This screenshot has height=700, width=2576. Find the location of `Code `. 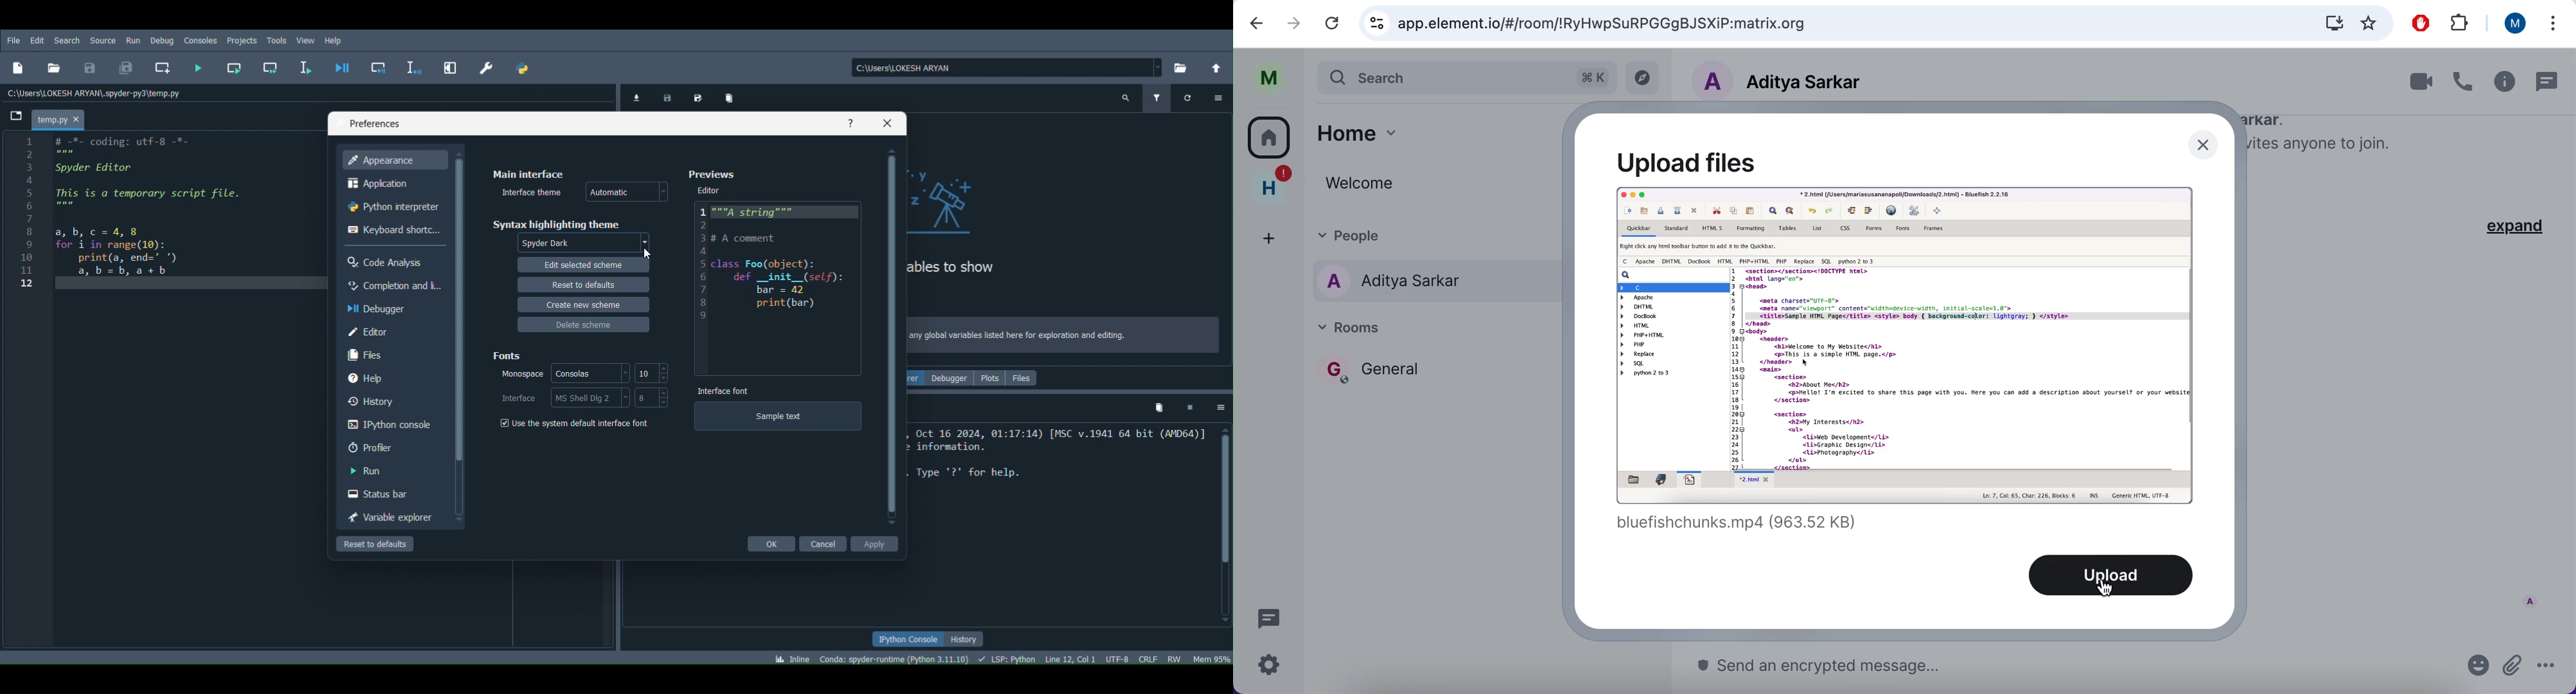

Code  is located at coordinates (781, 283).